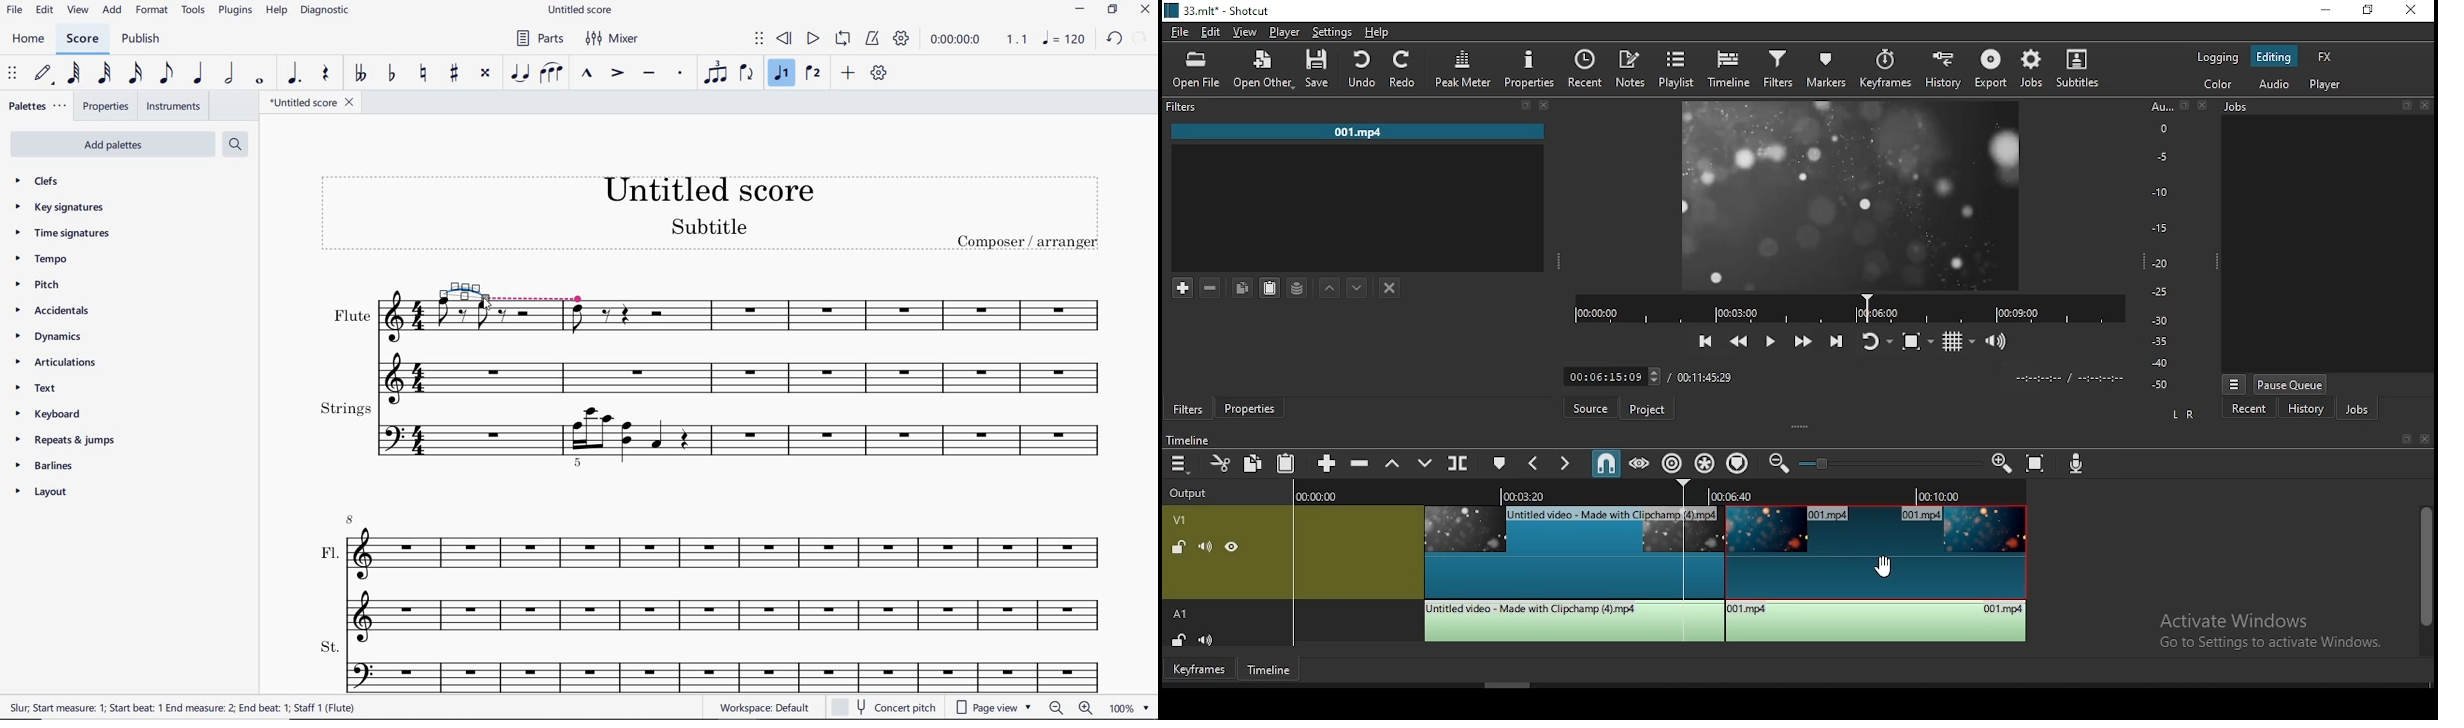  I want to click on save filter sets, so click(1301, 290).